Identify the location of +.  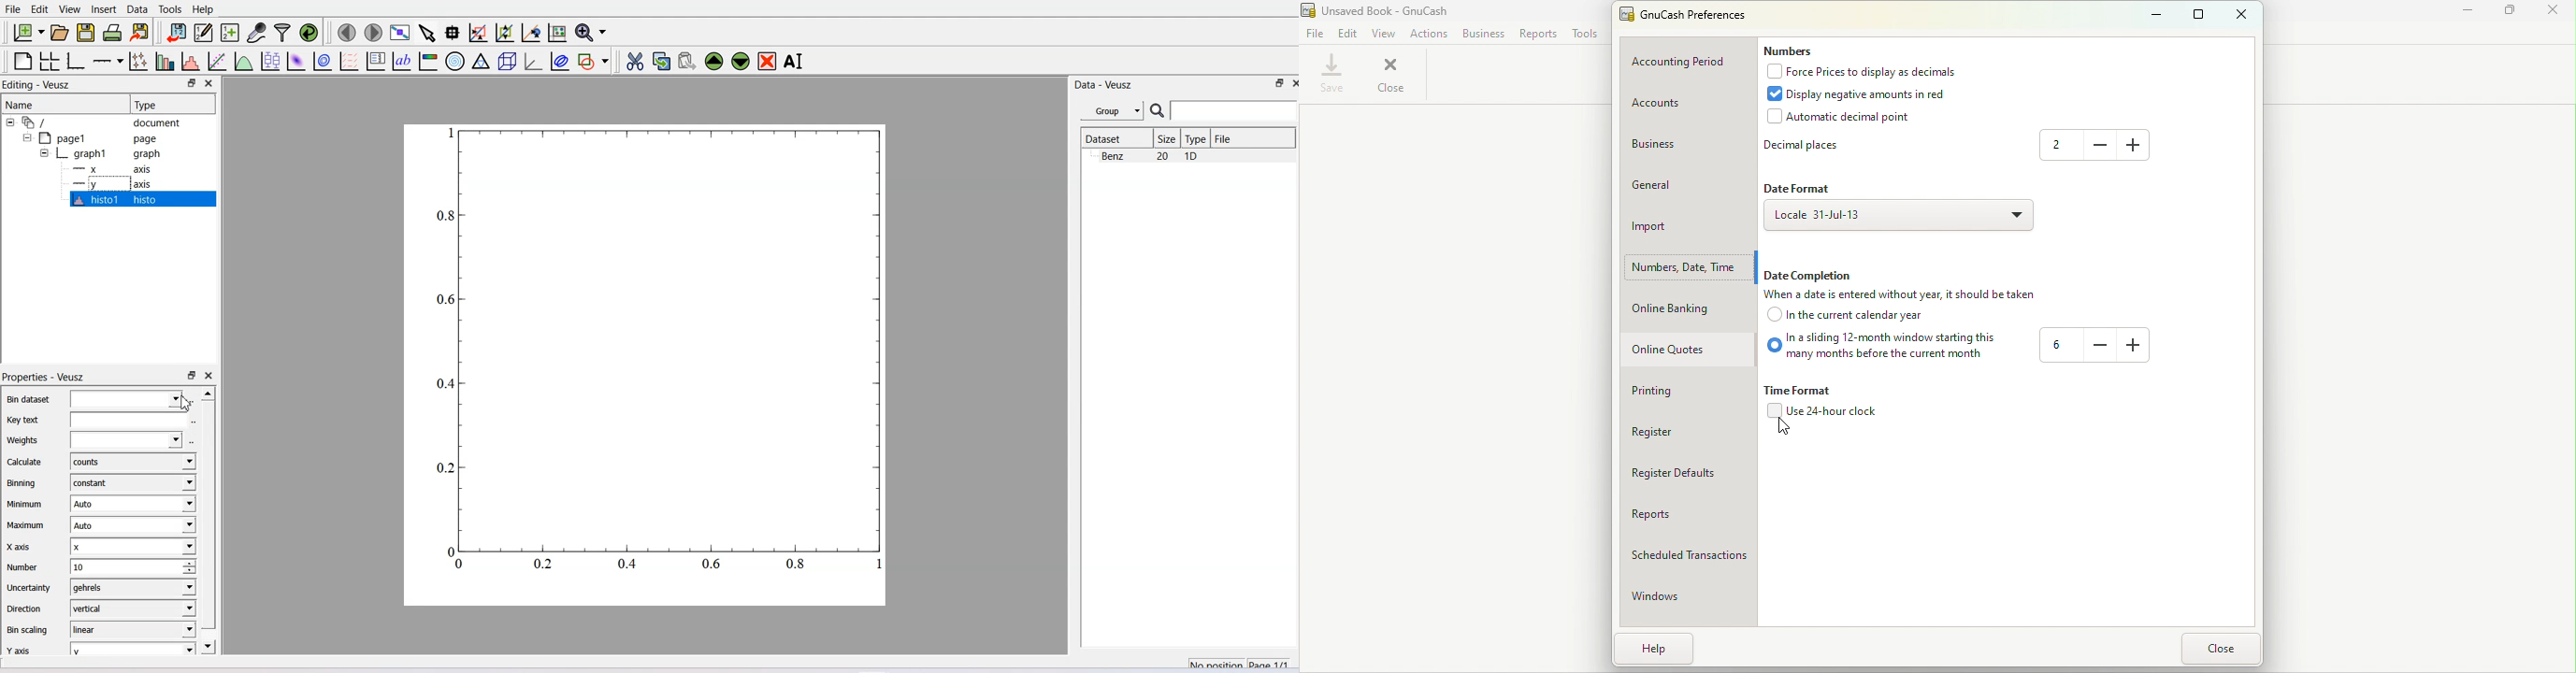
(2135, 347).